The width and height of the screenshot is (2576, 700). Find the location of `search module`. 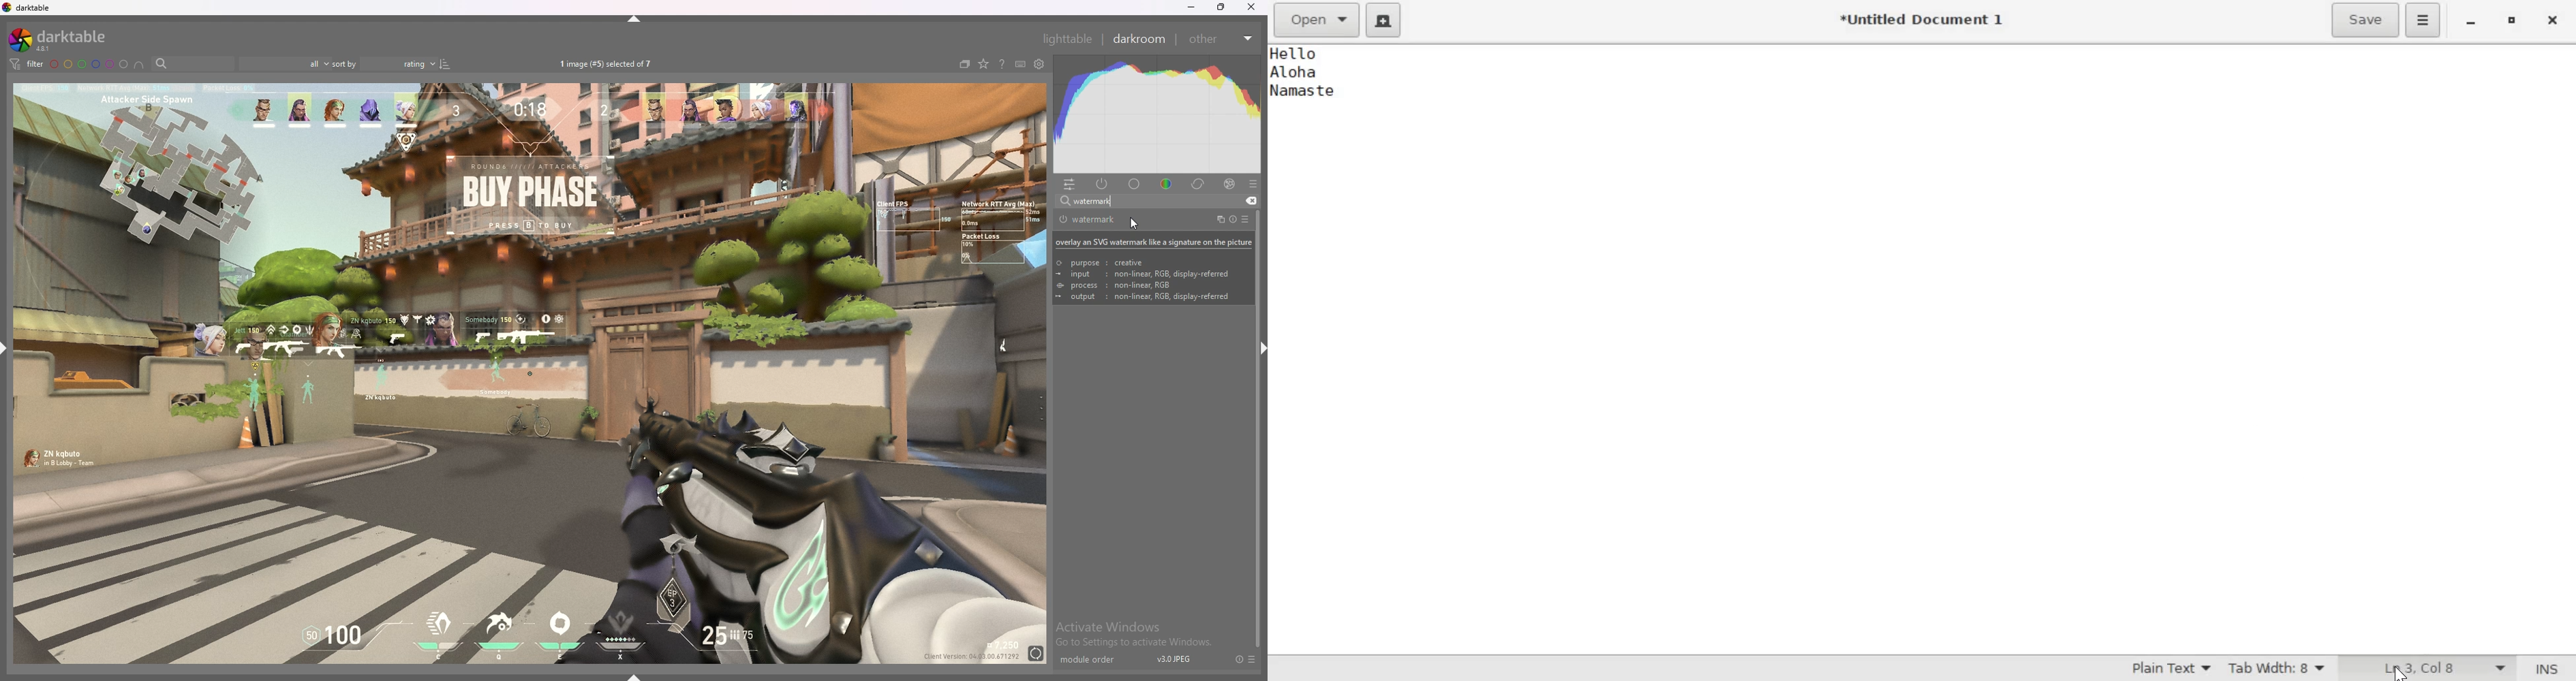

search module is located at coordinates (1140, 202).